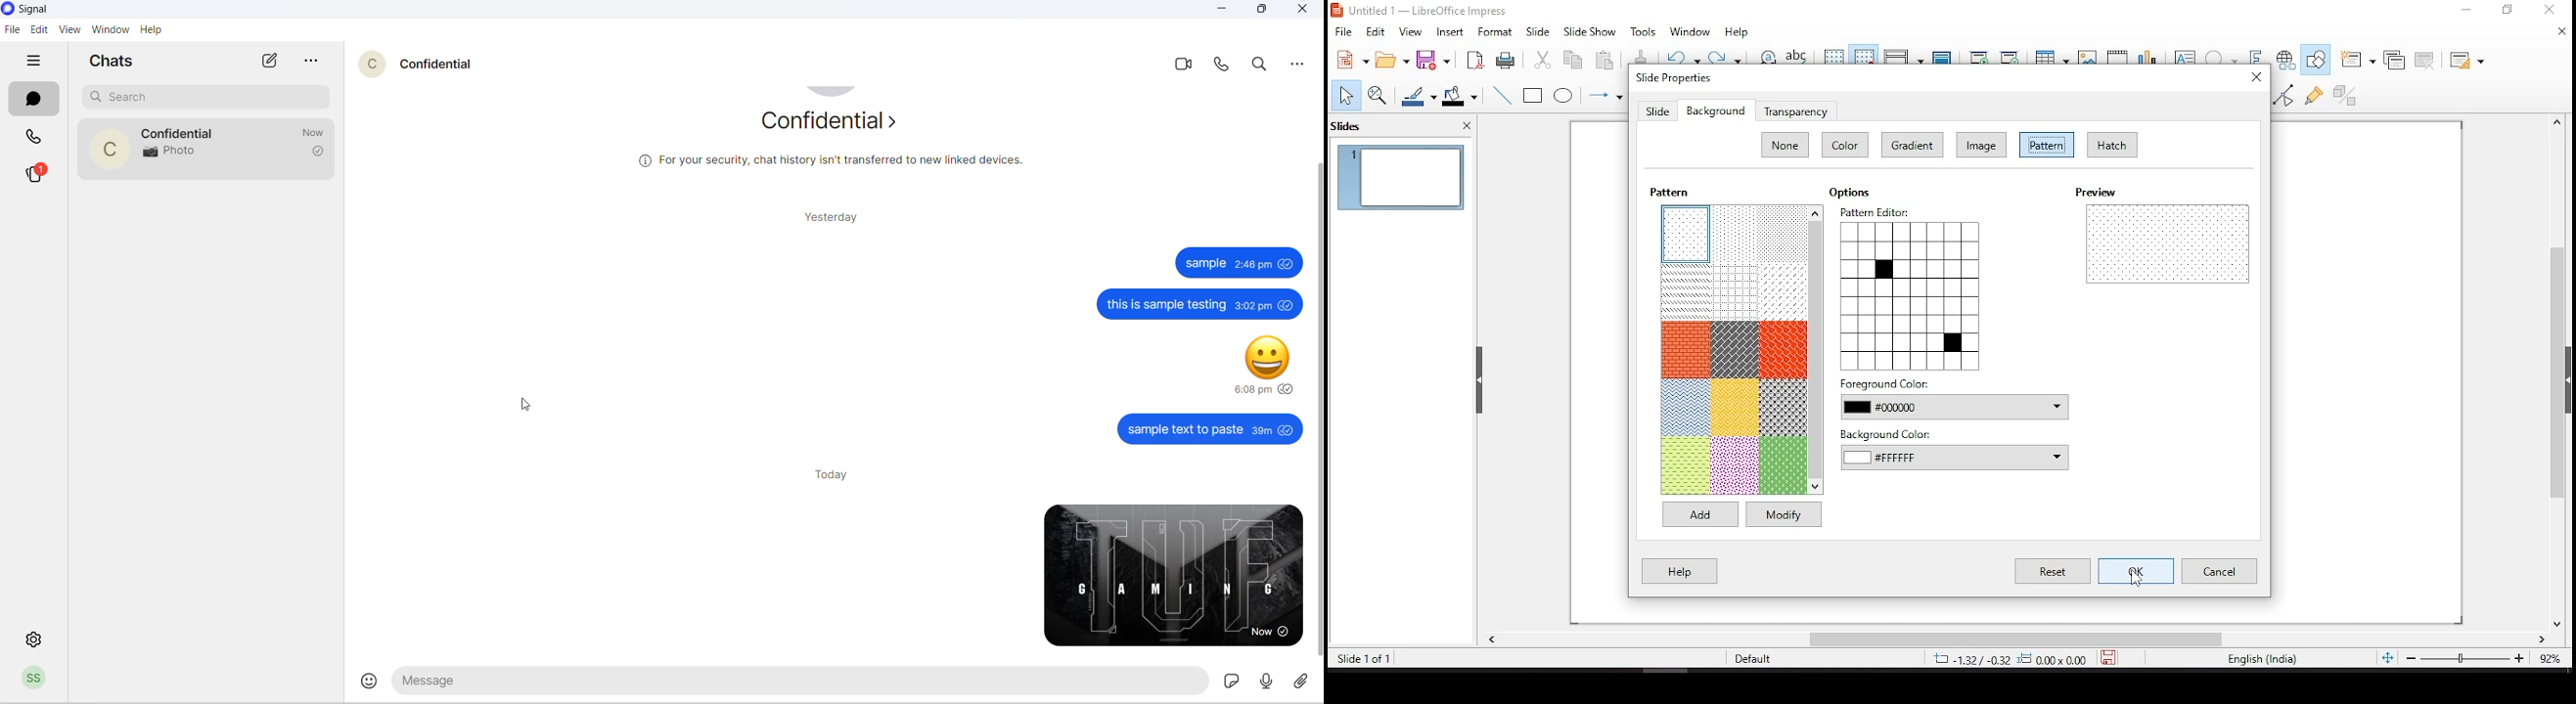 The width and height of the screenshot is (2576, 728). What do you see at coordinates (2422, 59) in the screenshot?
I see `delete slide` at bounding box center [2422, 59].